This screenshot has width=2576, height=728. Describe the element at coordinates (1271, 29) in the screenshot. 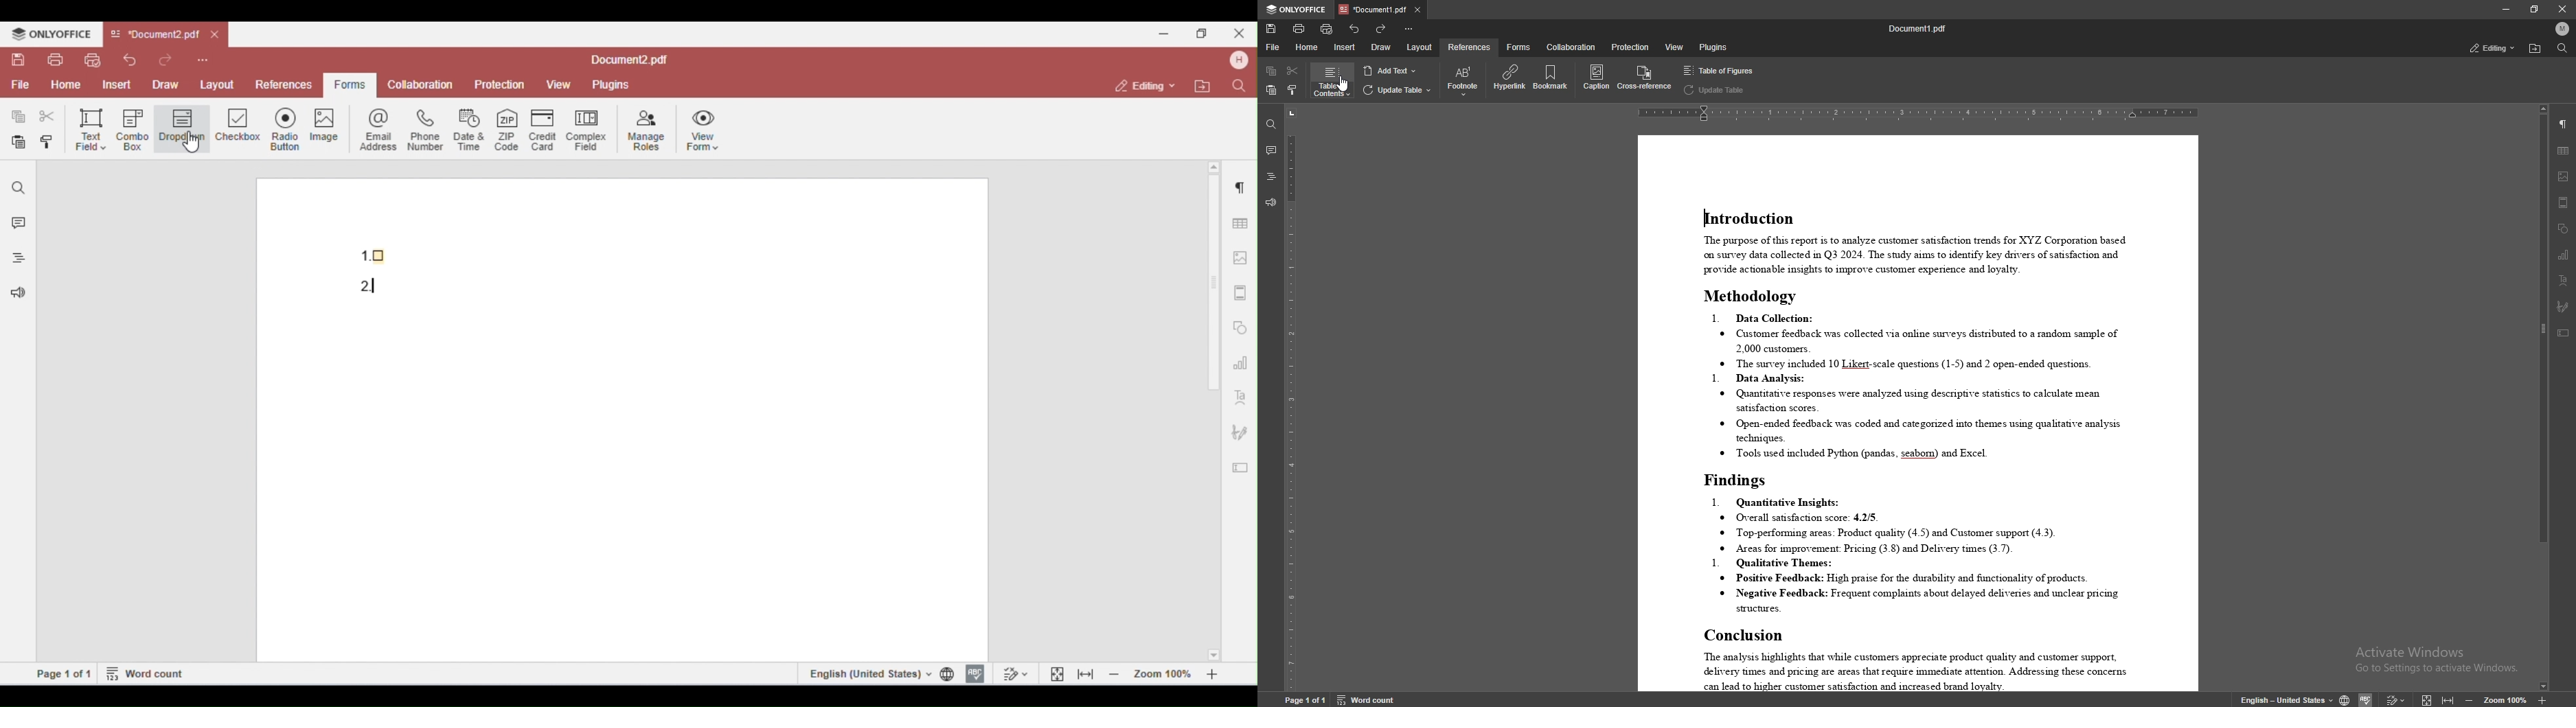

I see `save` at that location.